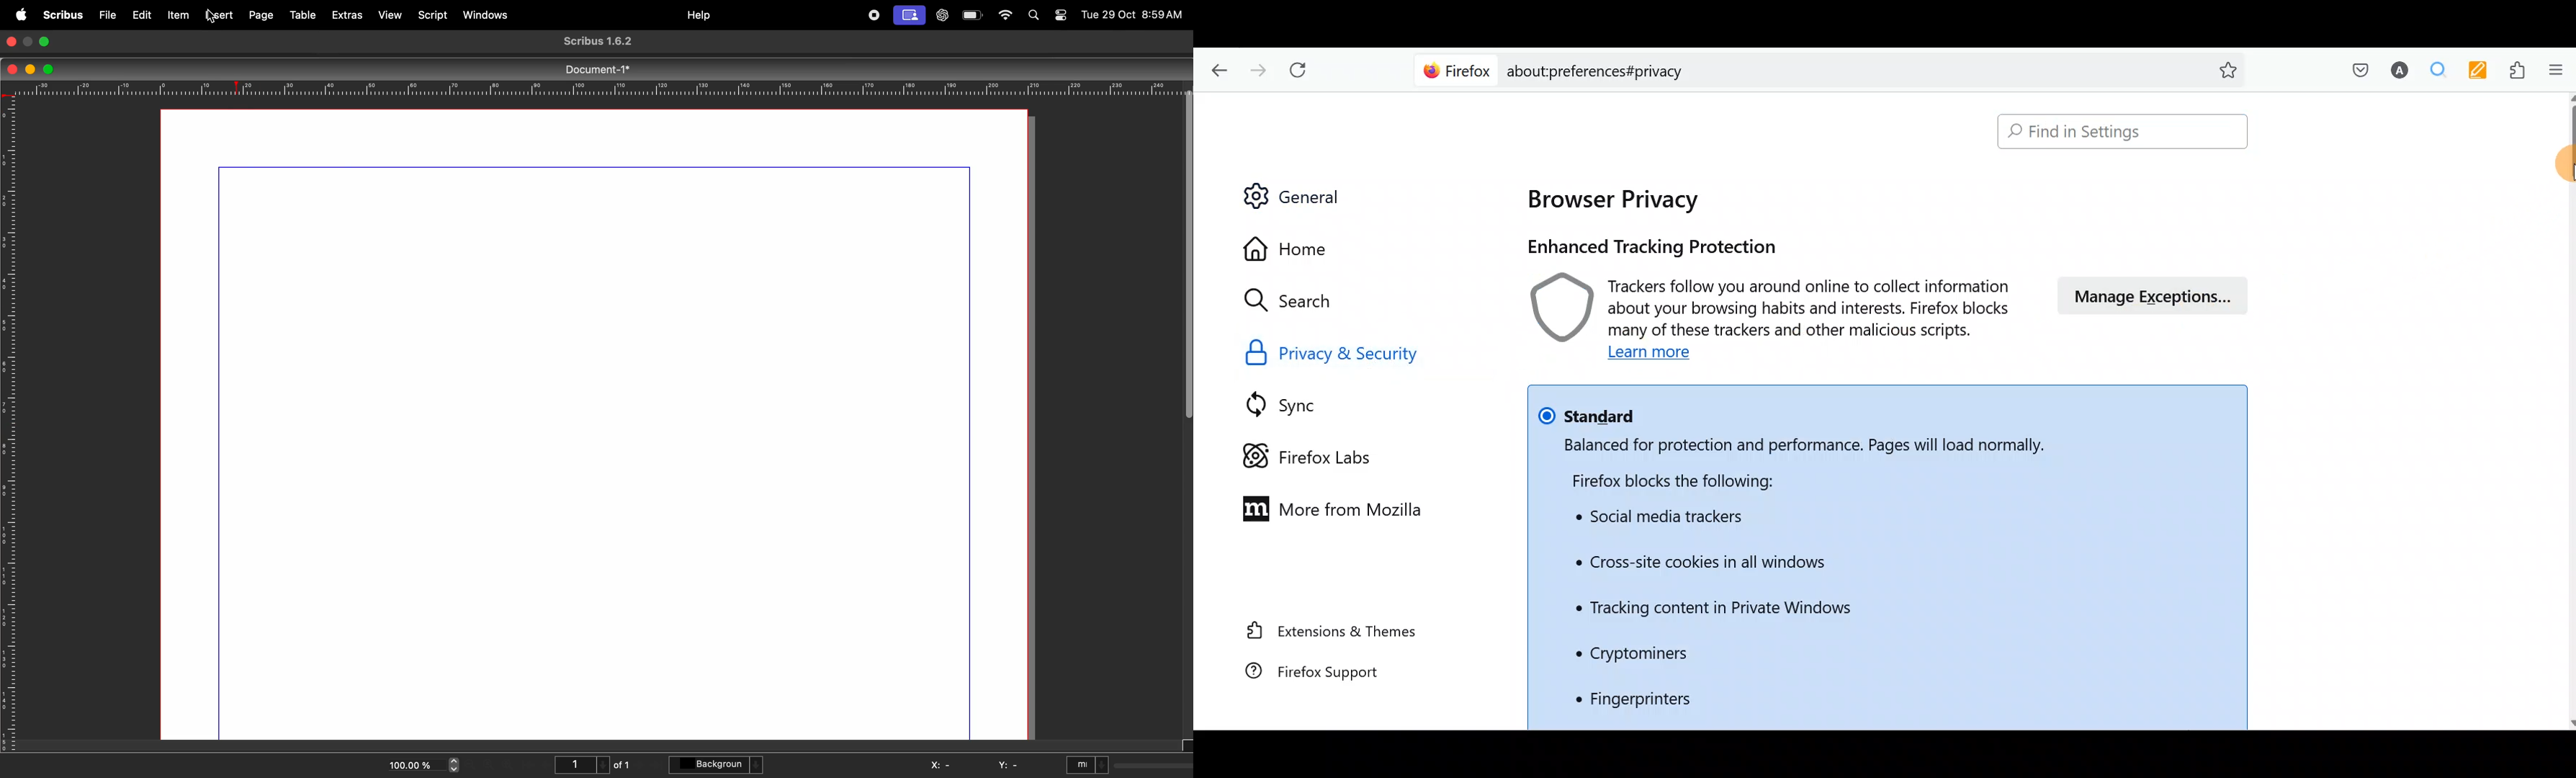 Image resolution: width=2576 pixels, height=784 pixels. I want to click on mI, so click(1087, 763).